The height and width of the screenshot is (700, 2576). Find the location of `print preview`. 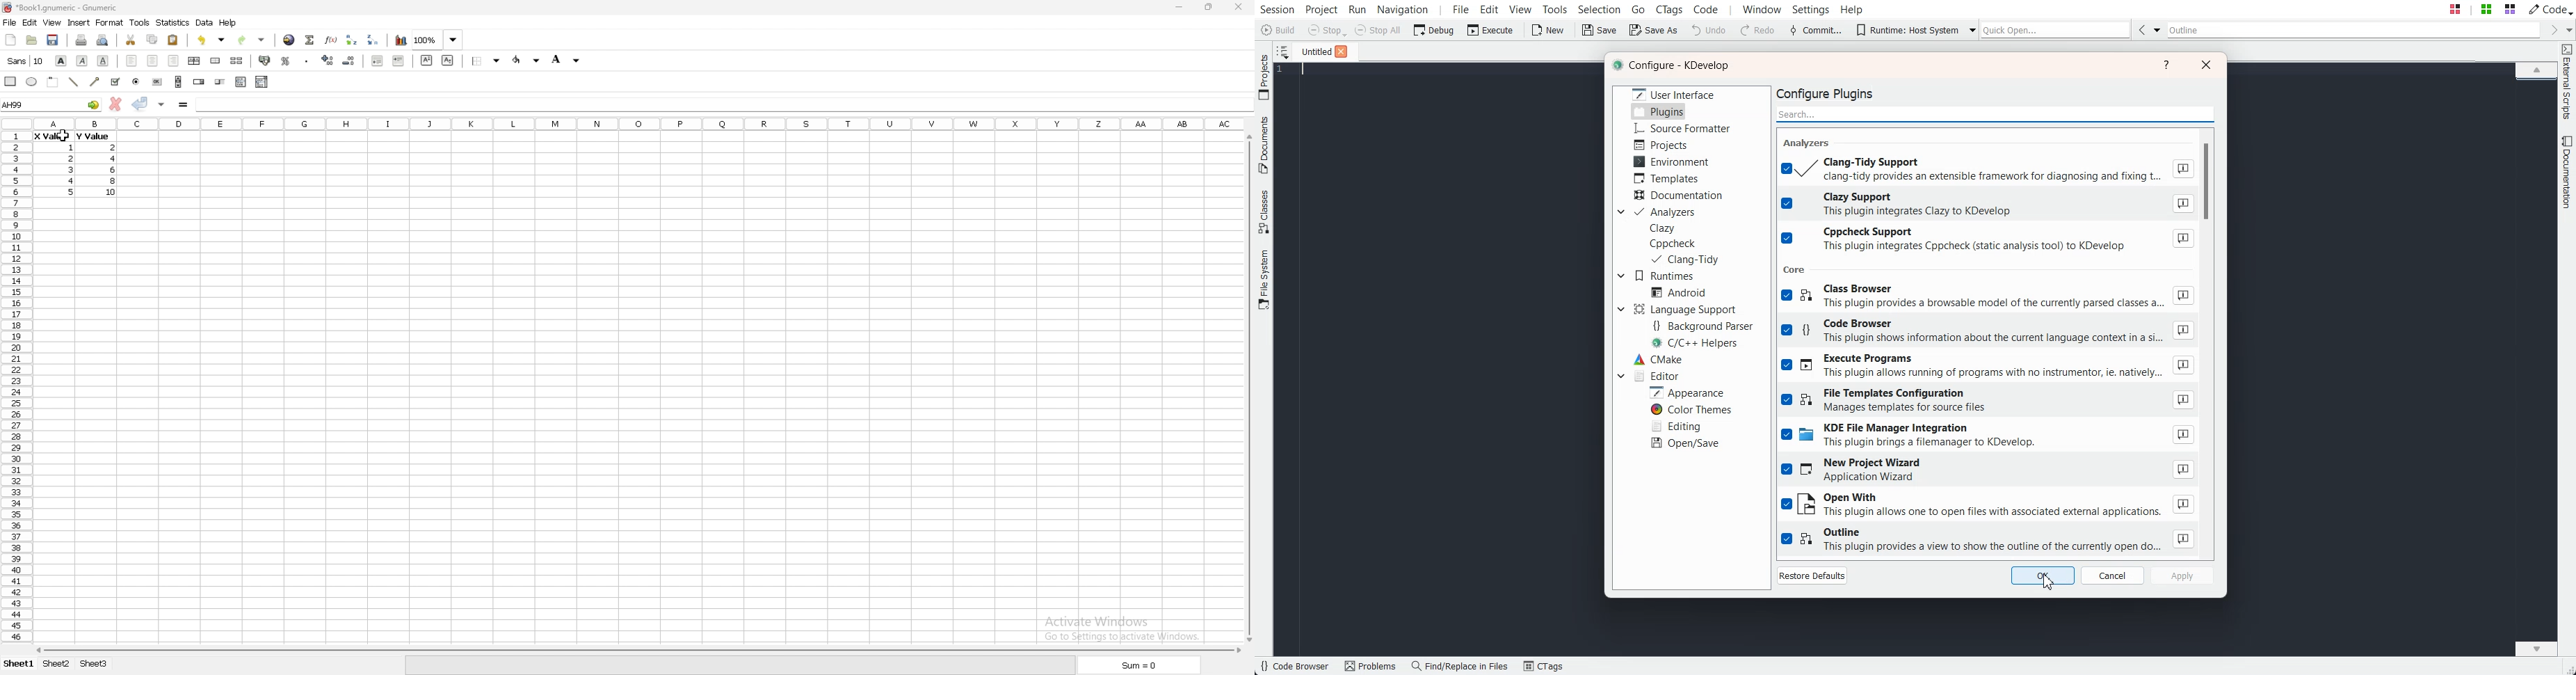

print preview is located at coordinates (103, 40).